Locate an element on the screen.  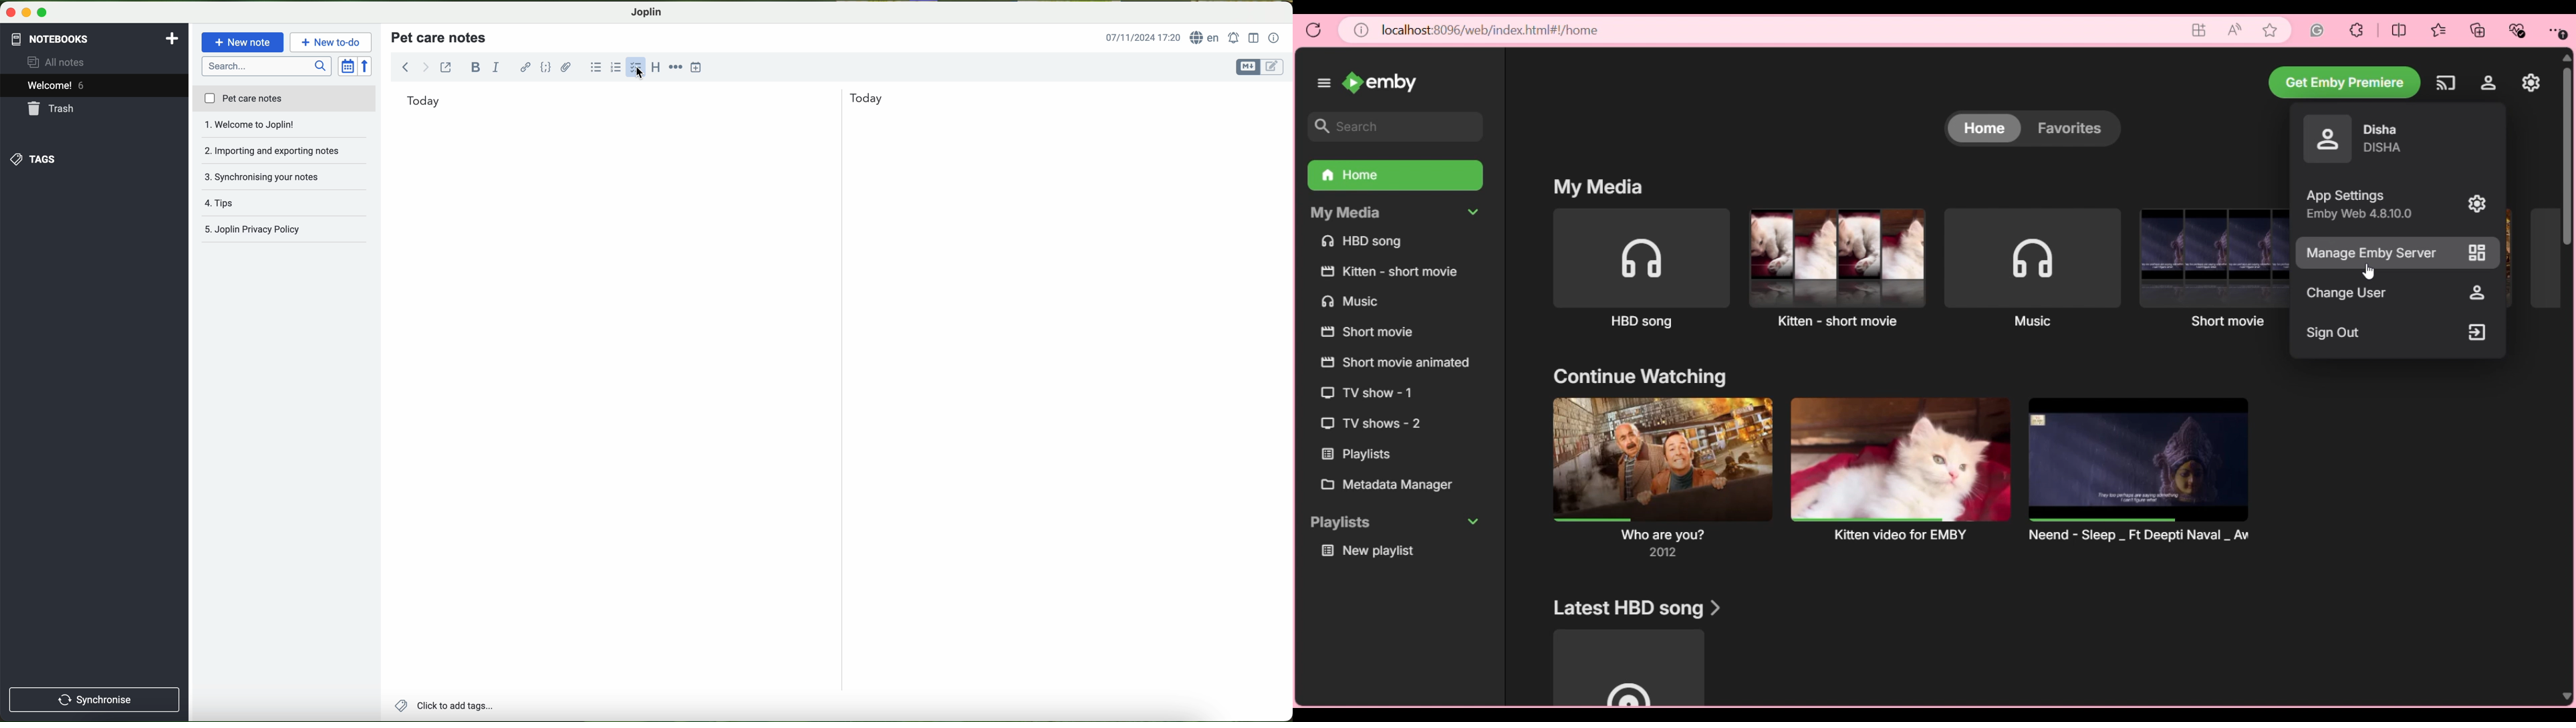
Get Emby premiere is located at coordinates (2344, 82).